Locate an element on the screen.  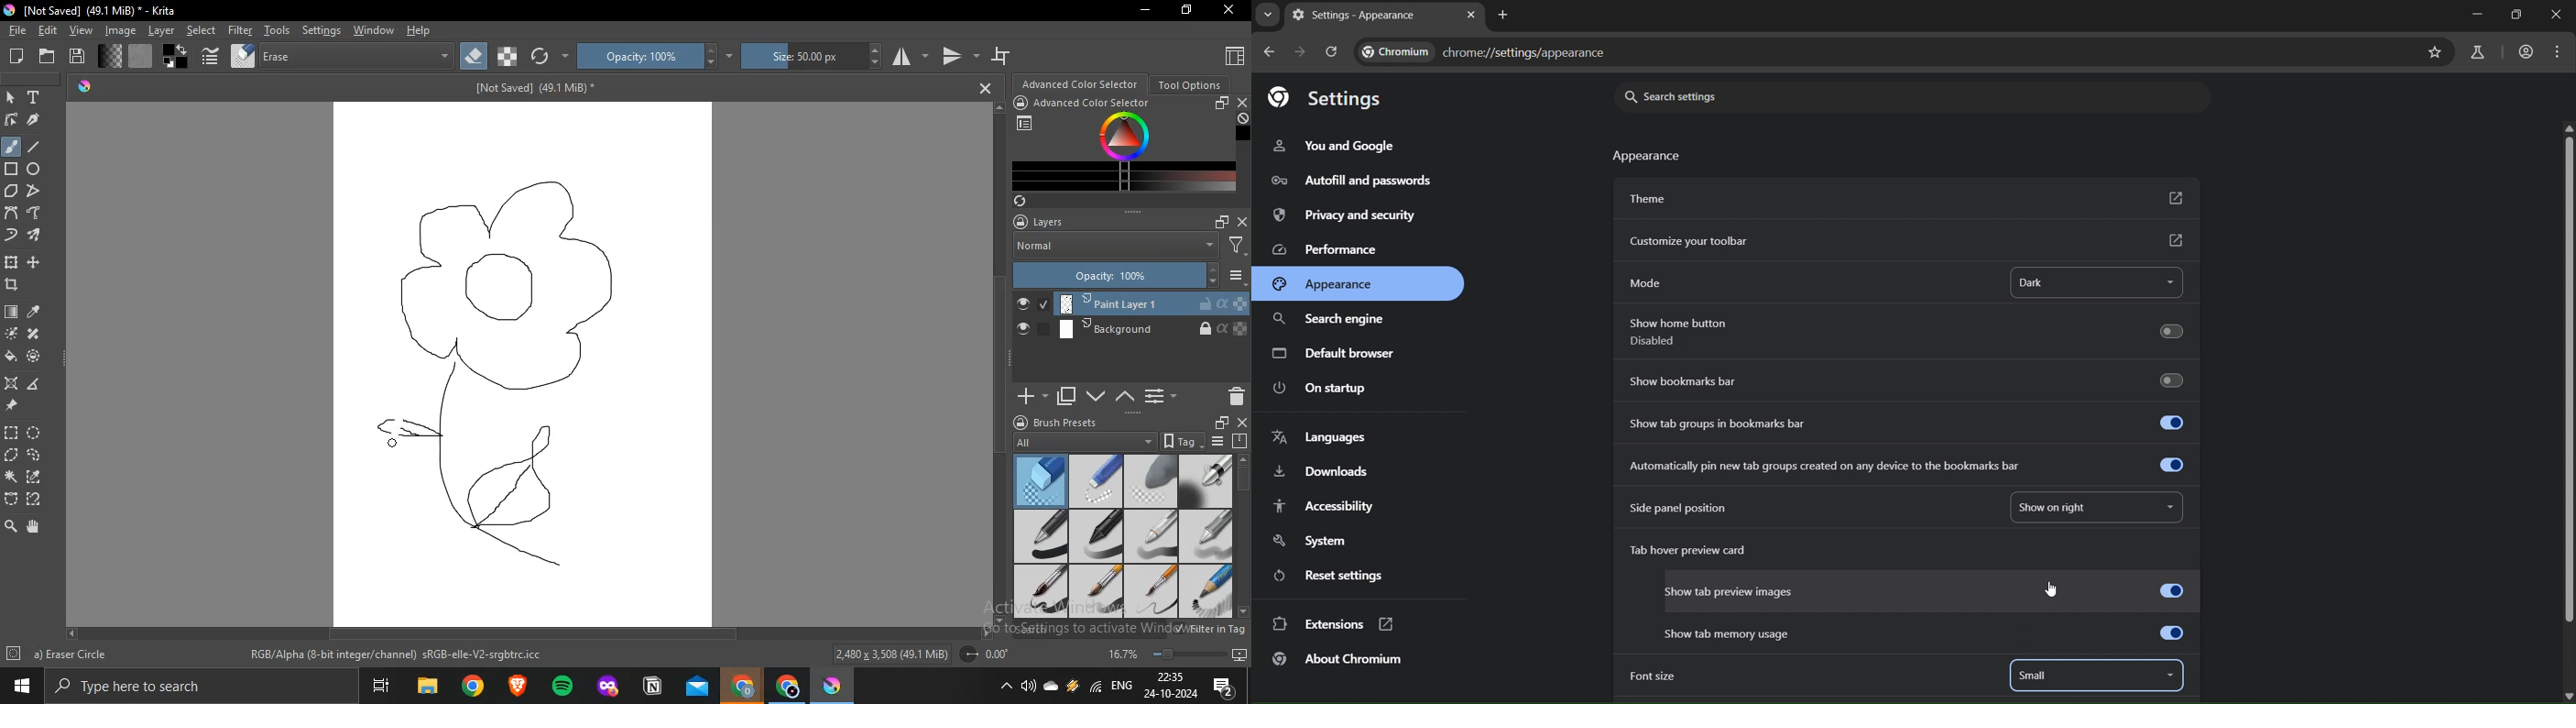
calligraphy is located at coordinates (33, 120).